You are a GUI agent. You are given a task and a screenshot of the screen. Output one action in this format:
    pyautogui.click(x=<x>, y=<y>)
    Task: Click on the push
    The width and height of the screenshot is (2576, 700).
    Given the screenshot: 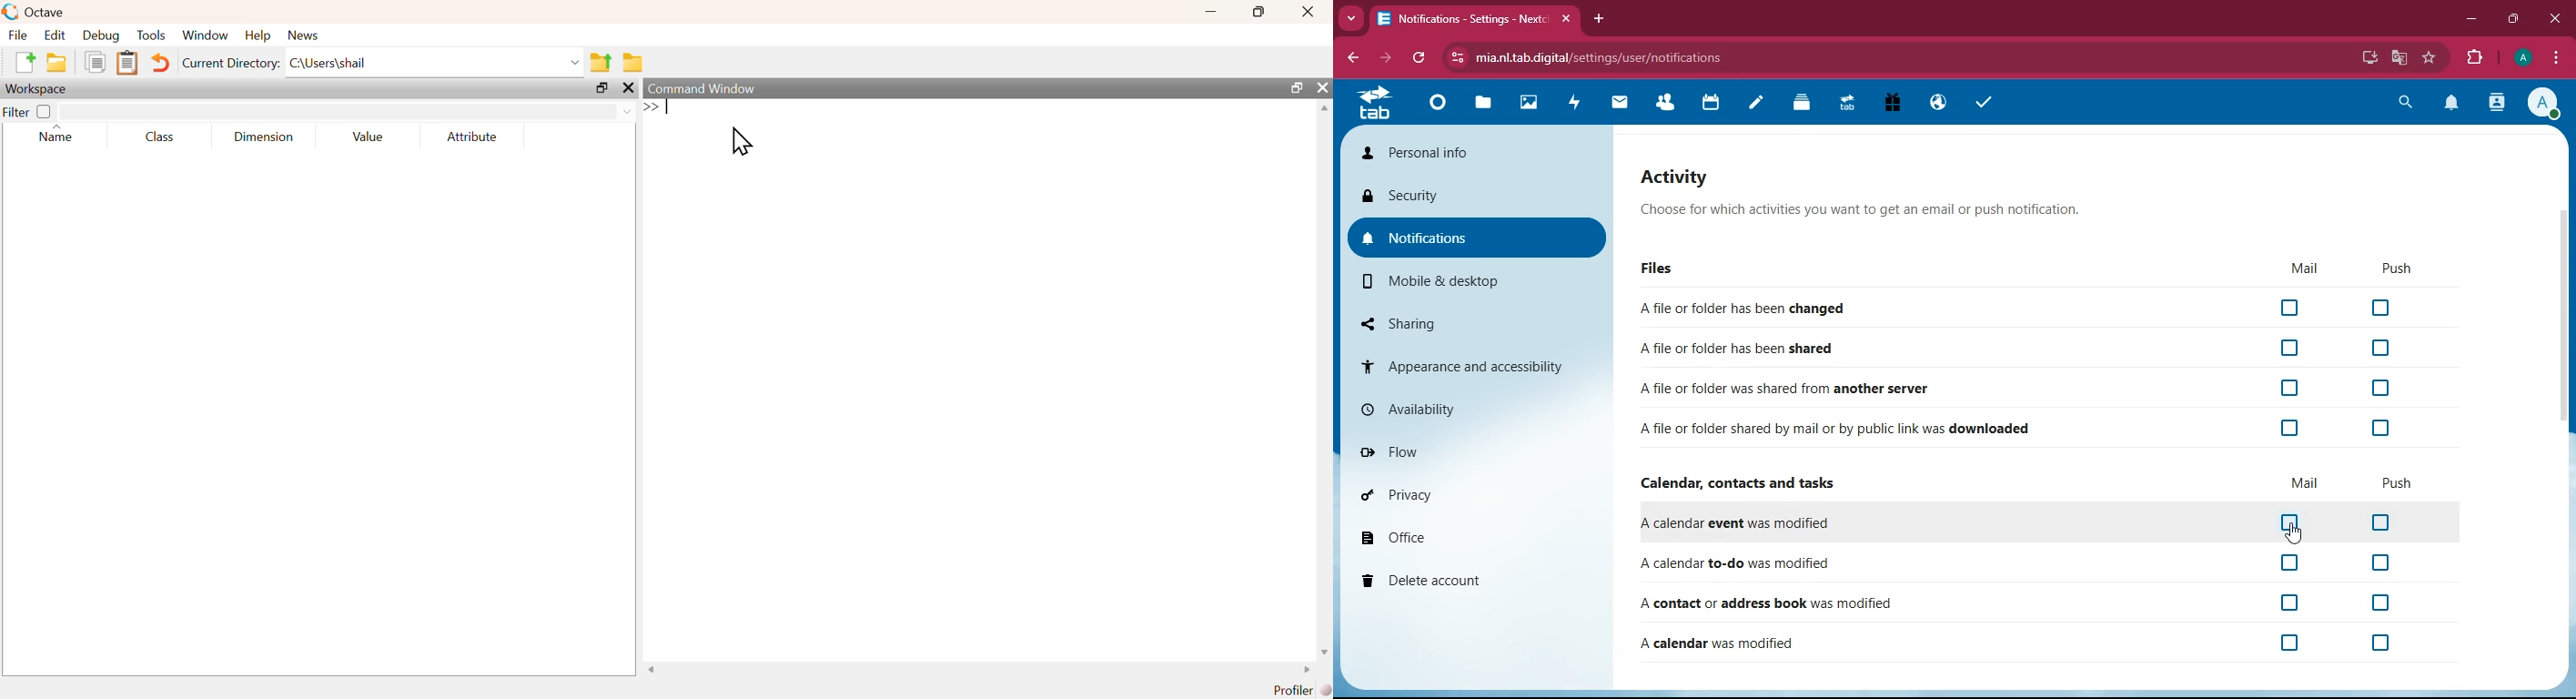 What is the action you would take?
    pyautogui.click(x=2399, y=484)
    